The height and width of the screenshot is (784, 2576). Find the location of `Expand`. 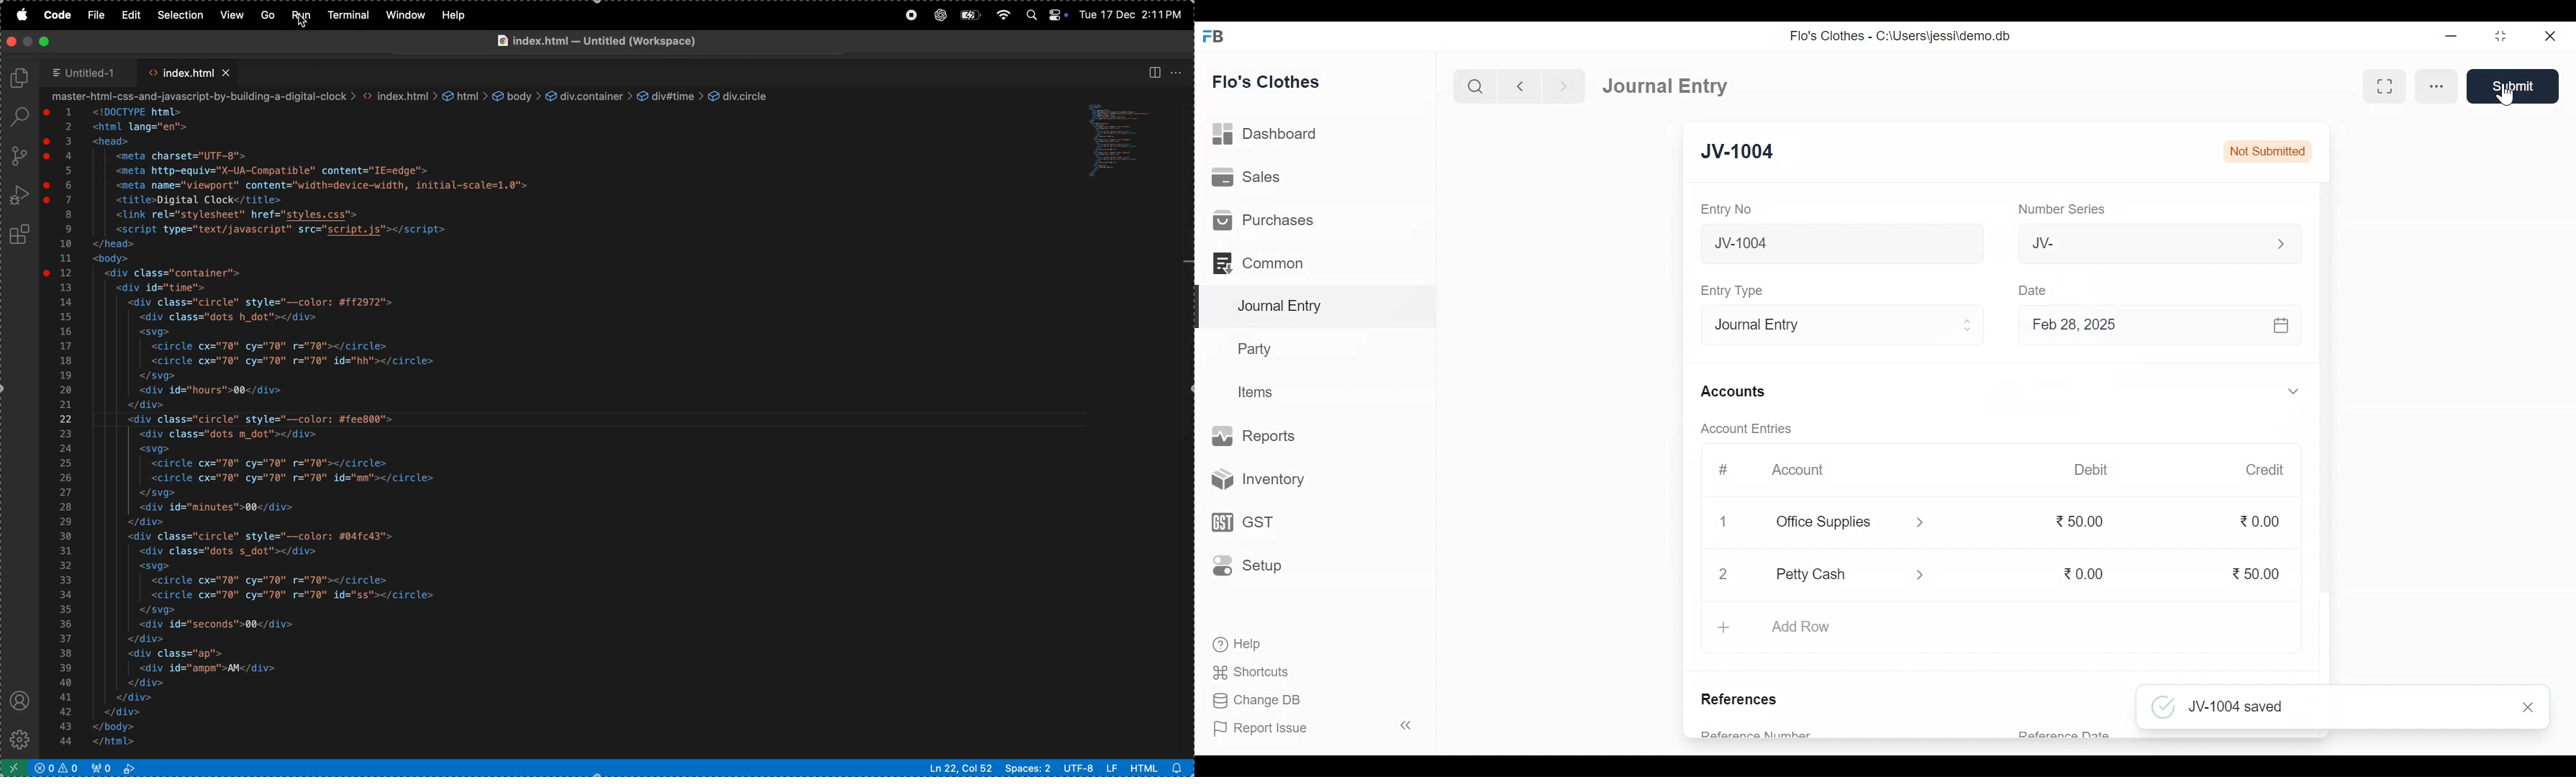

Expand is located at coordinates (1969, 325).